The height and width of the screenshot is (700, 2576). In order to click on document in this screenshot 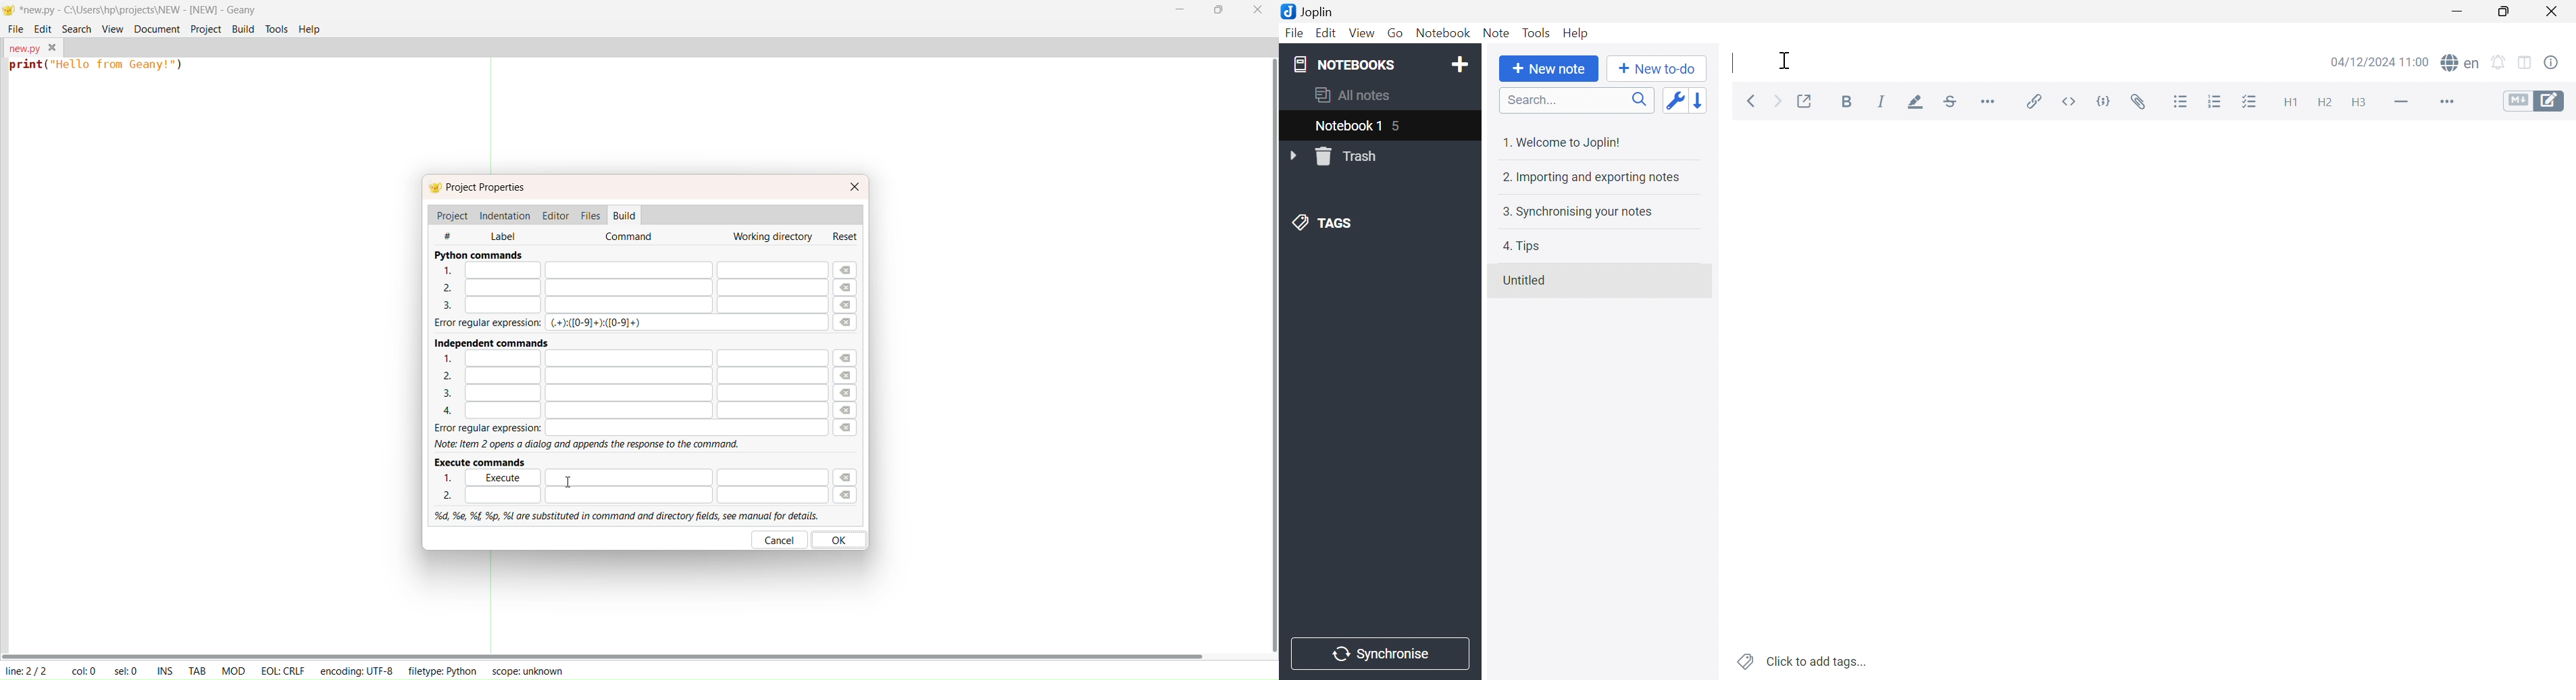, I will do `click(155, 28)`.